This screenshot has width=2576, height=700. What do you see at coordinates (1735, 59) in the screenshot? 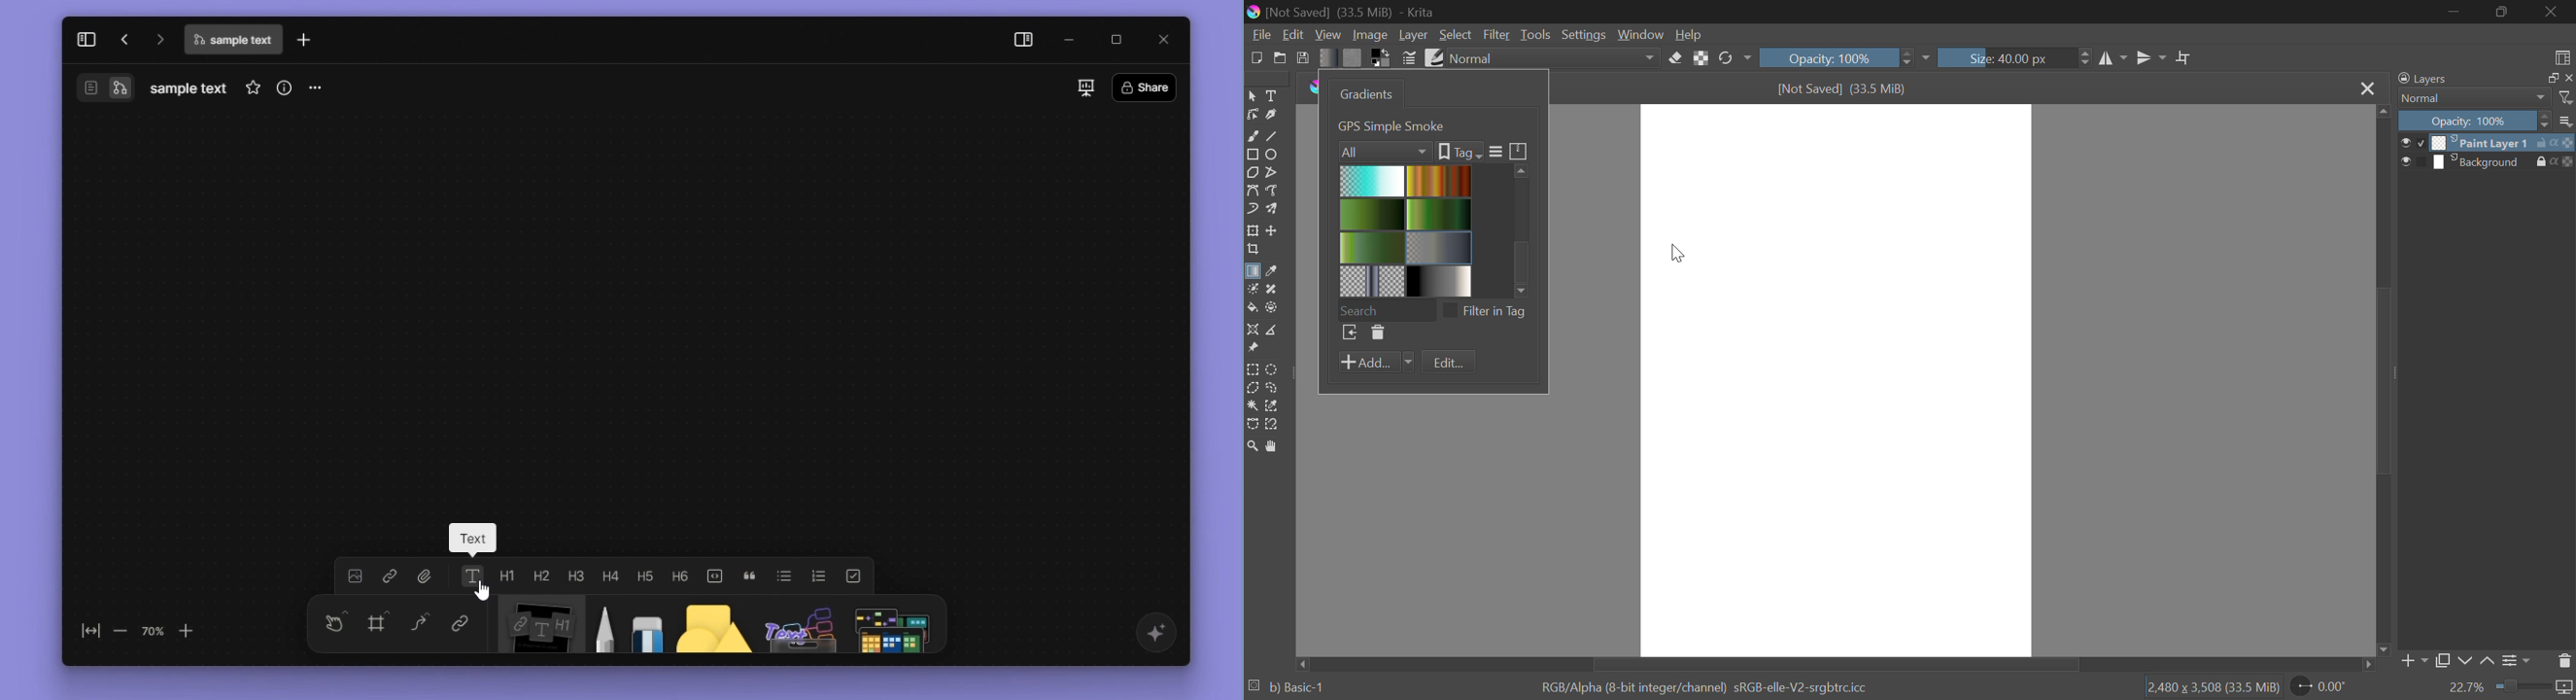
I see `Rotate` at bounding box center [1735, 59].